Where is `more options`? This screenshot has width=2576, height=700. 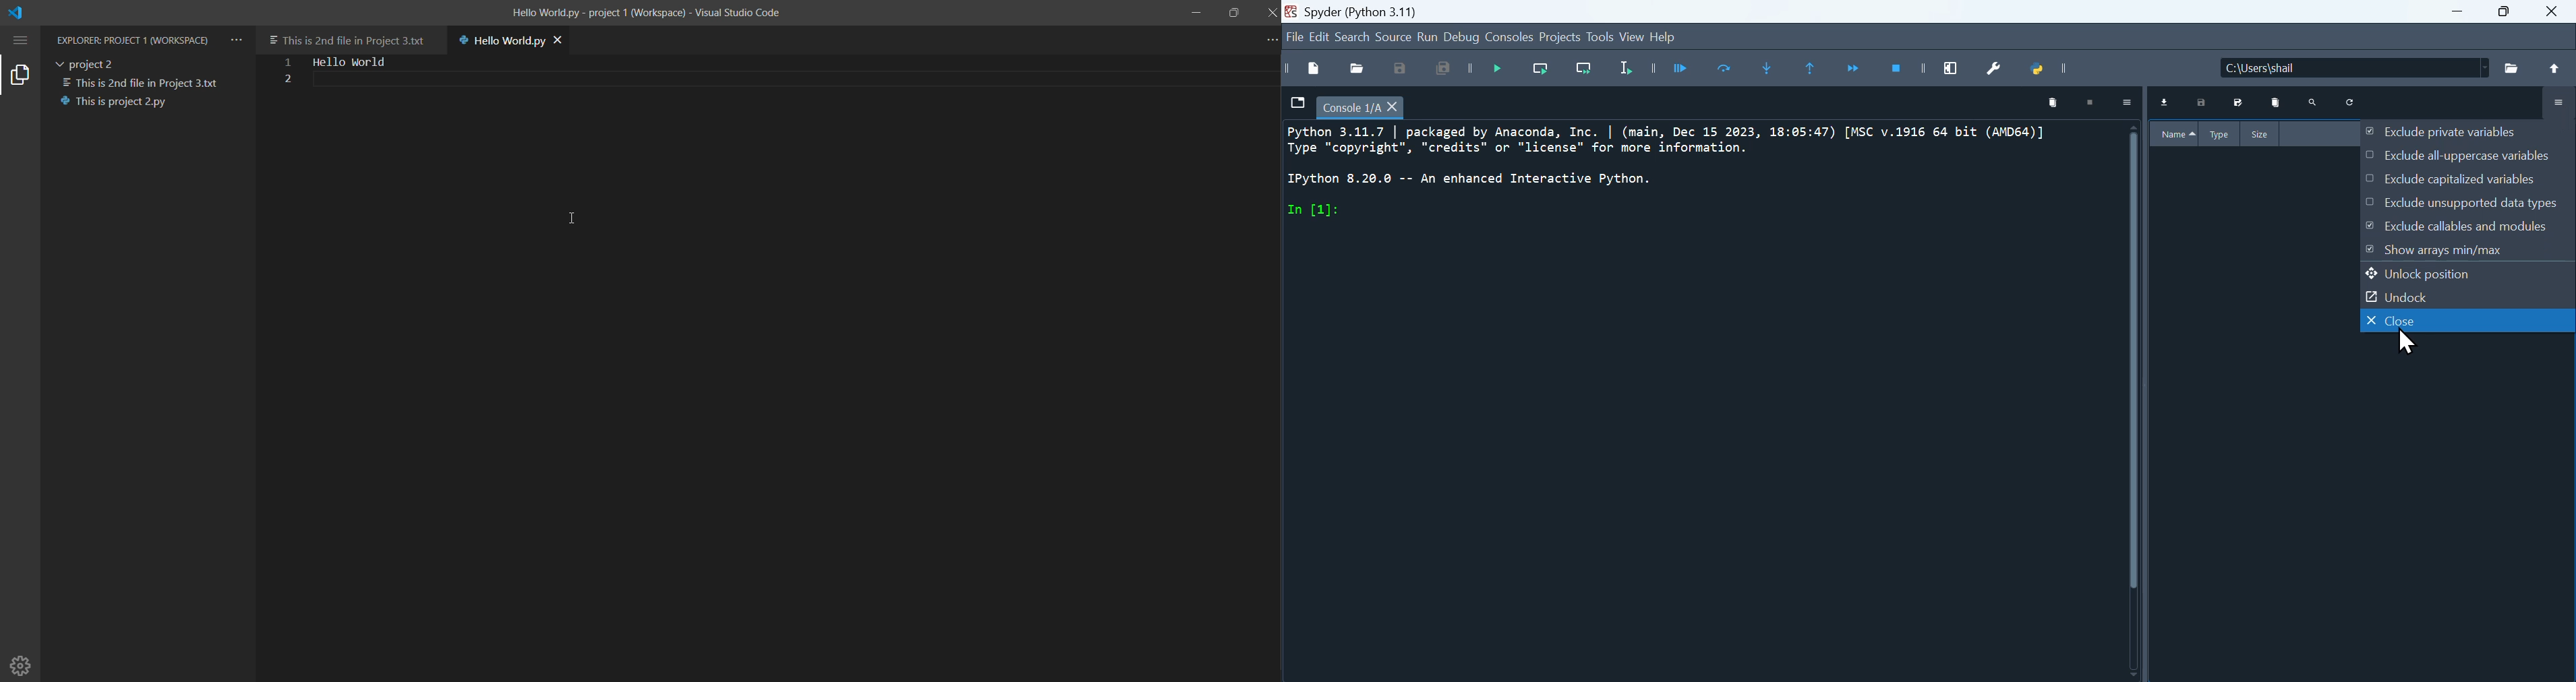
more options is located at coordinates (2127, 106).